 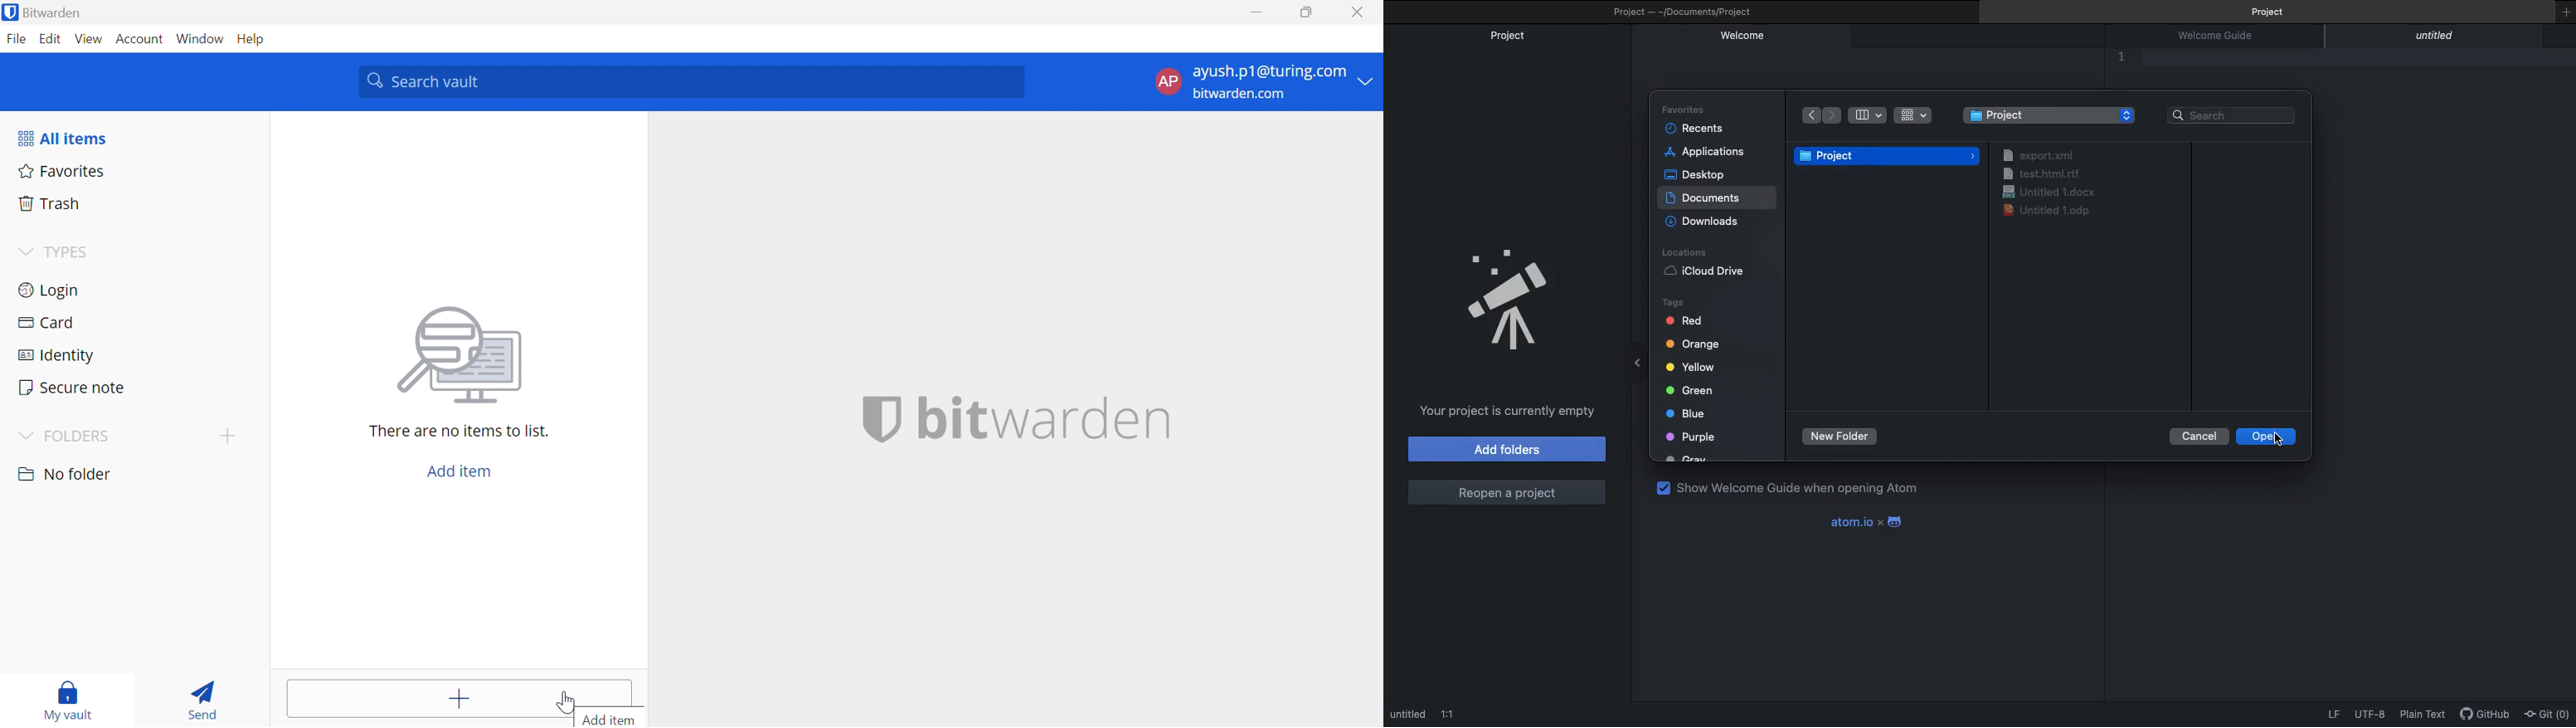 I want to click on Reopen a project, so click(x=1507, y=491).